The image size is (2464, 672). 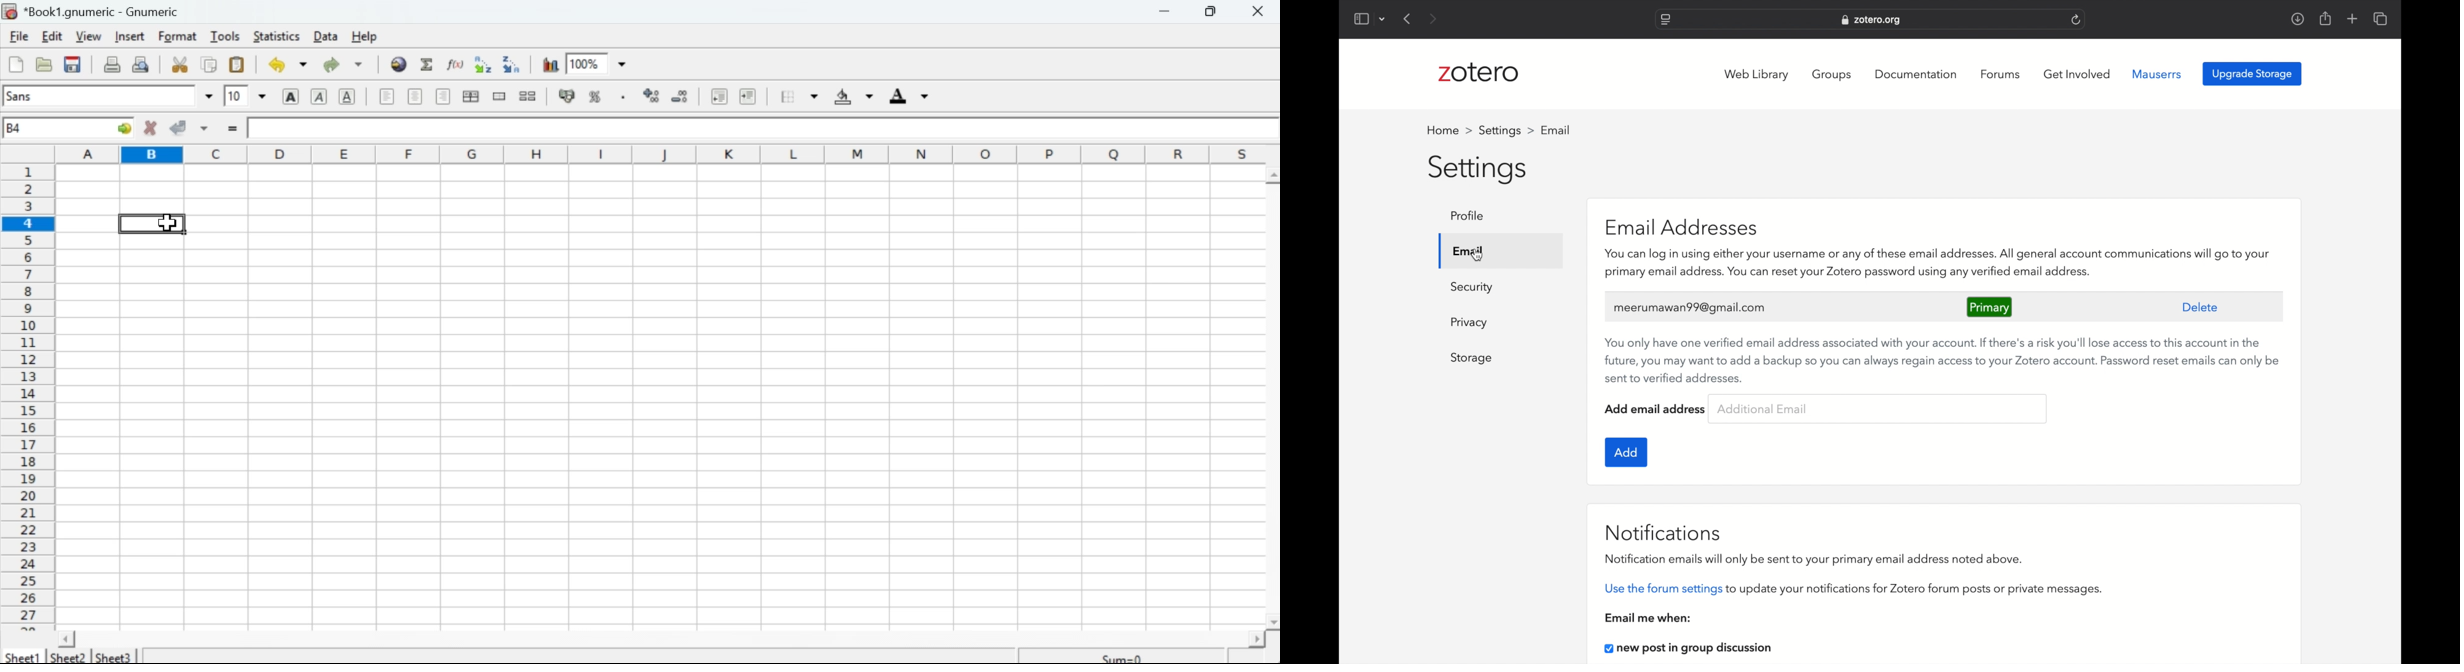 I want to click on profile, so click(x=1557, y=130).